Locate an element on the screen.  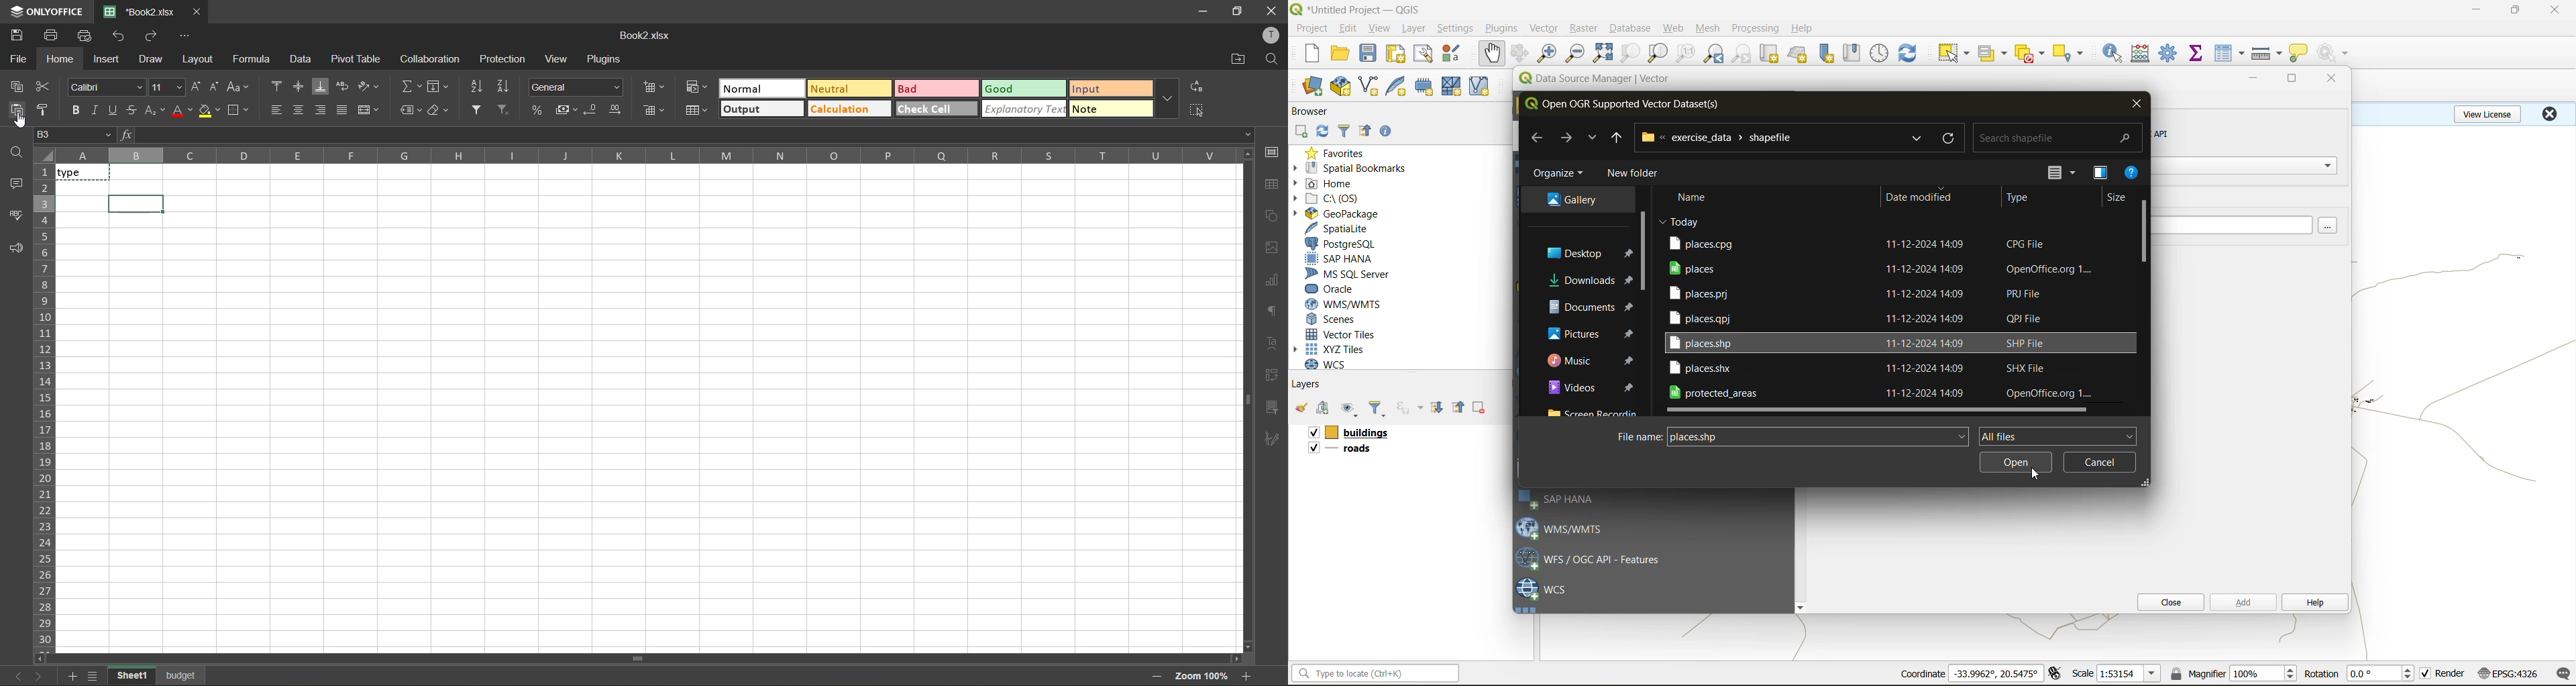
recent locations is located at coordinates (1591, 140).